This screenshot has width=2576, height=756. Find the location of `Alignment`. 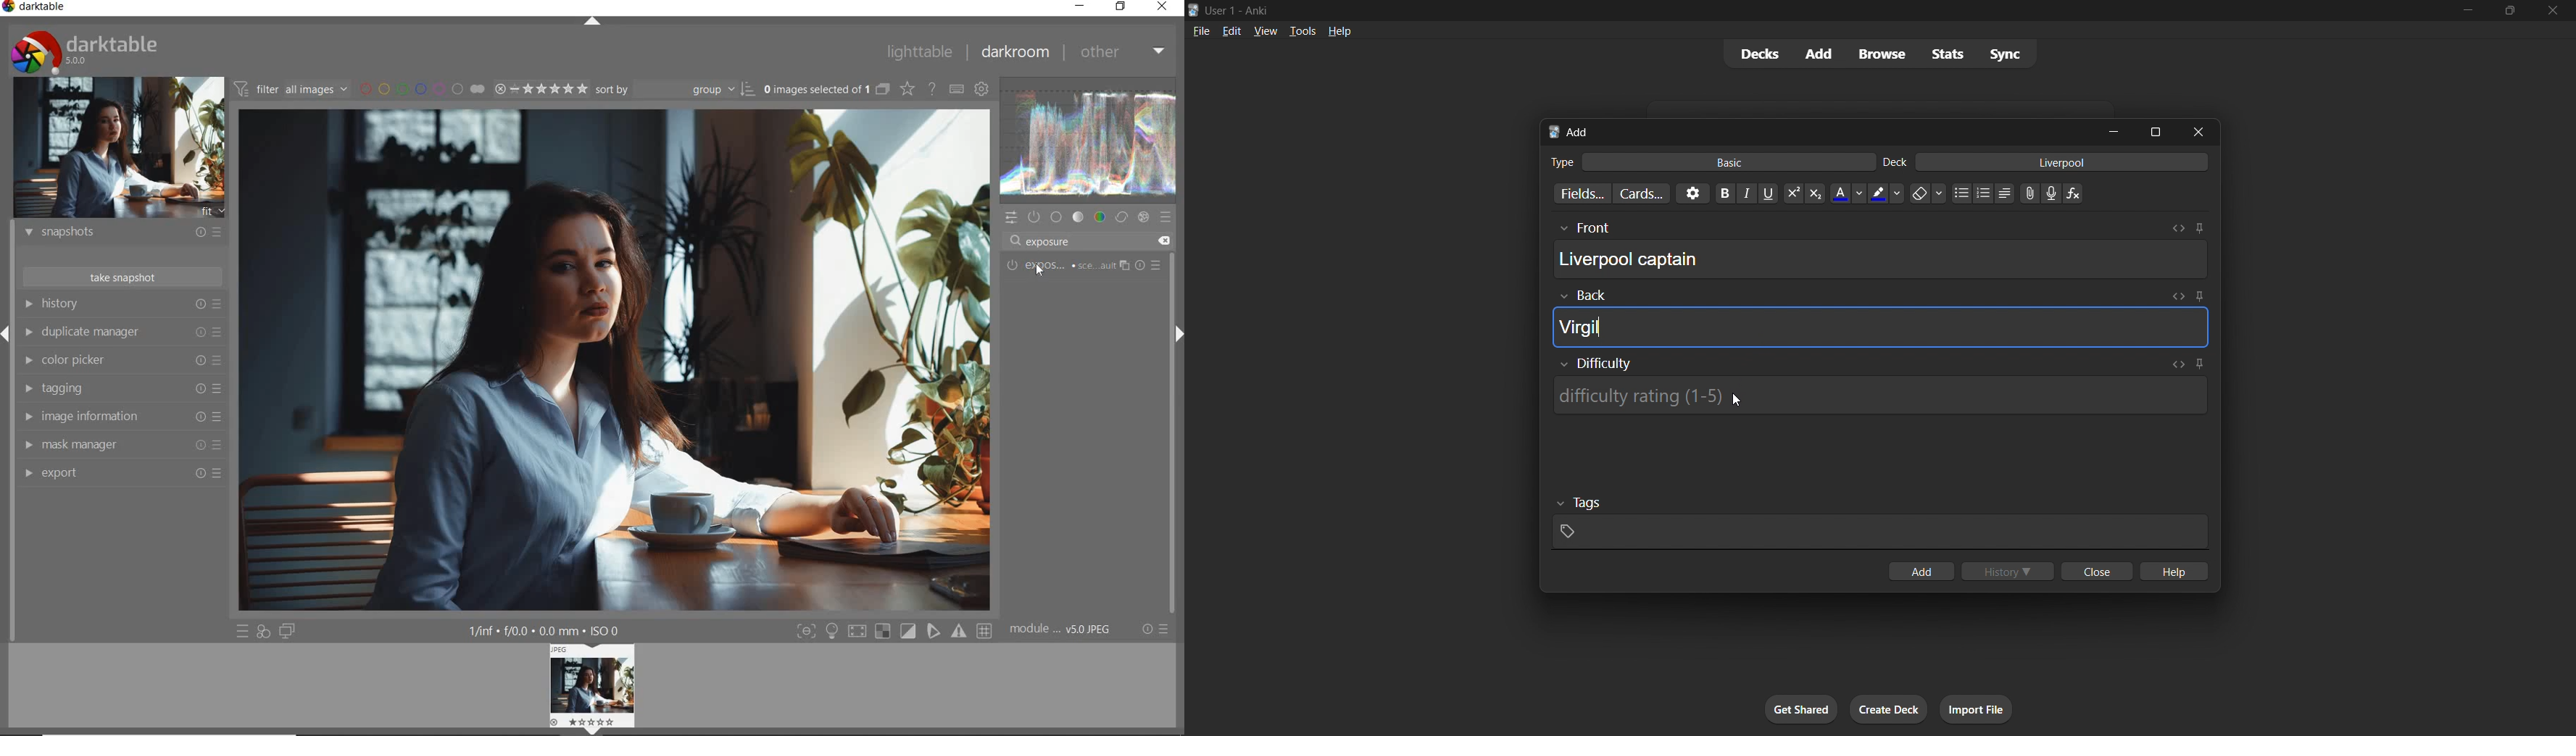

Alignment is located at coordinates (2005, 193).